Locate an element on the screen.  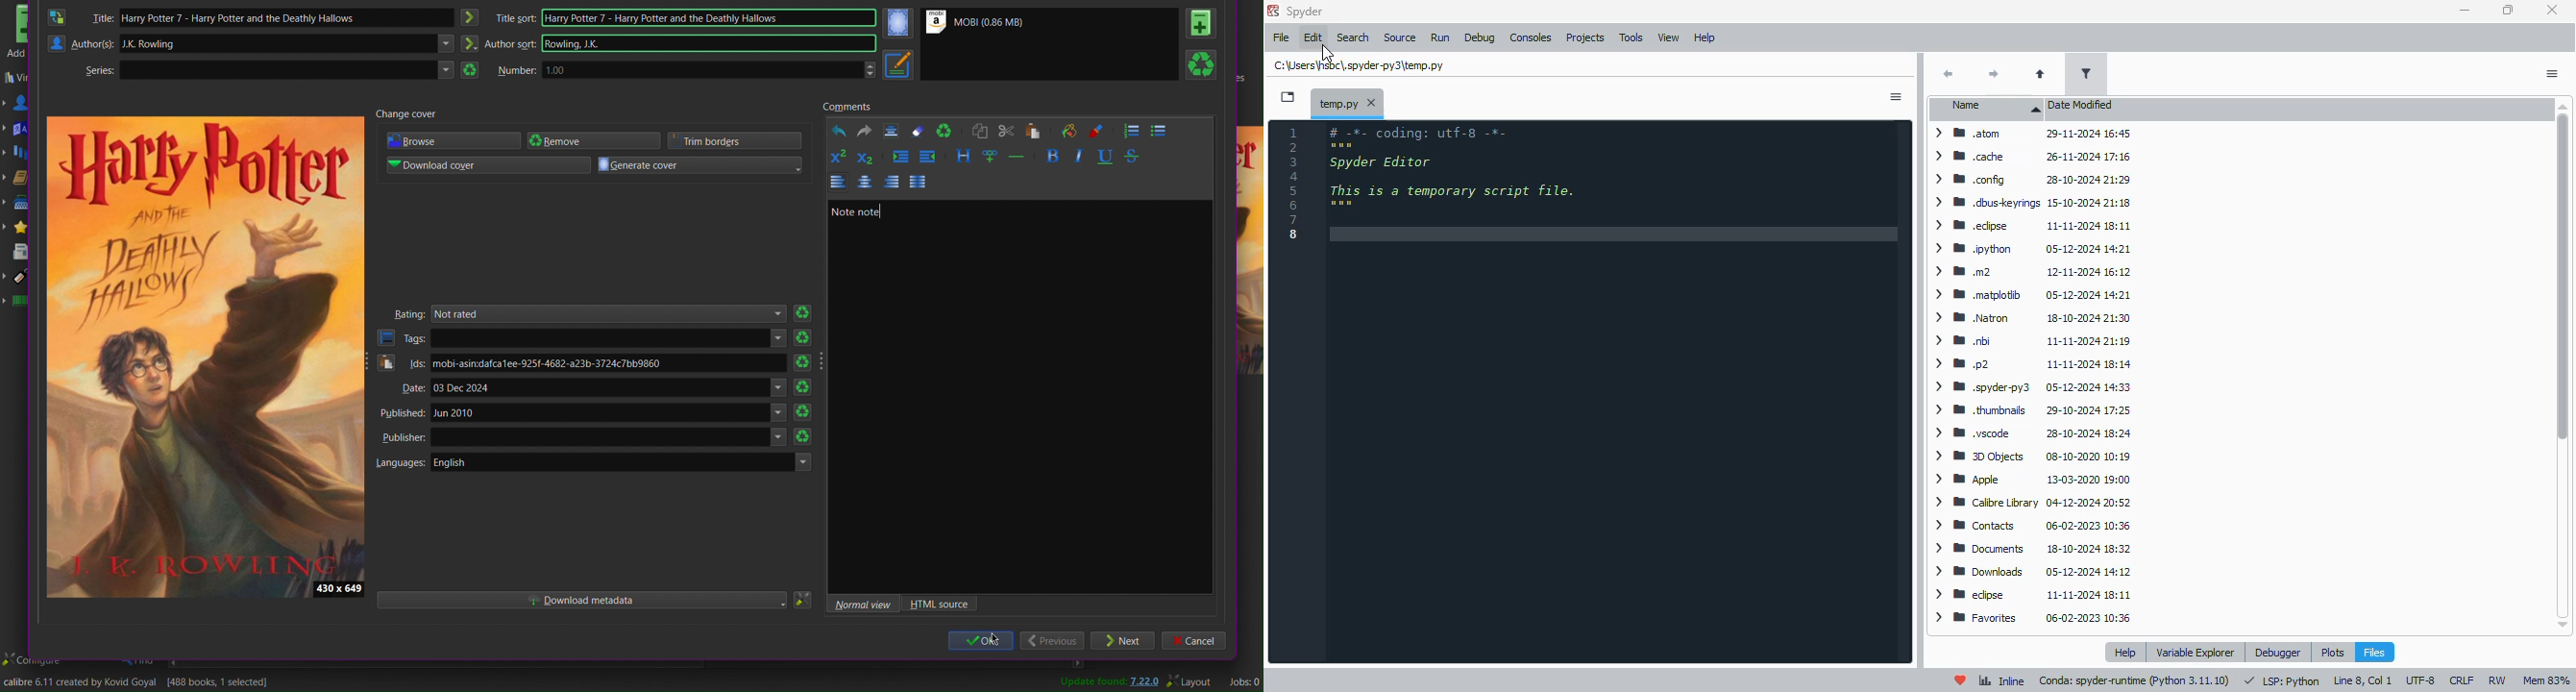
inline is located at coordinates (2001, 680).